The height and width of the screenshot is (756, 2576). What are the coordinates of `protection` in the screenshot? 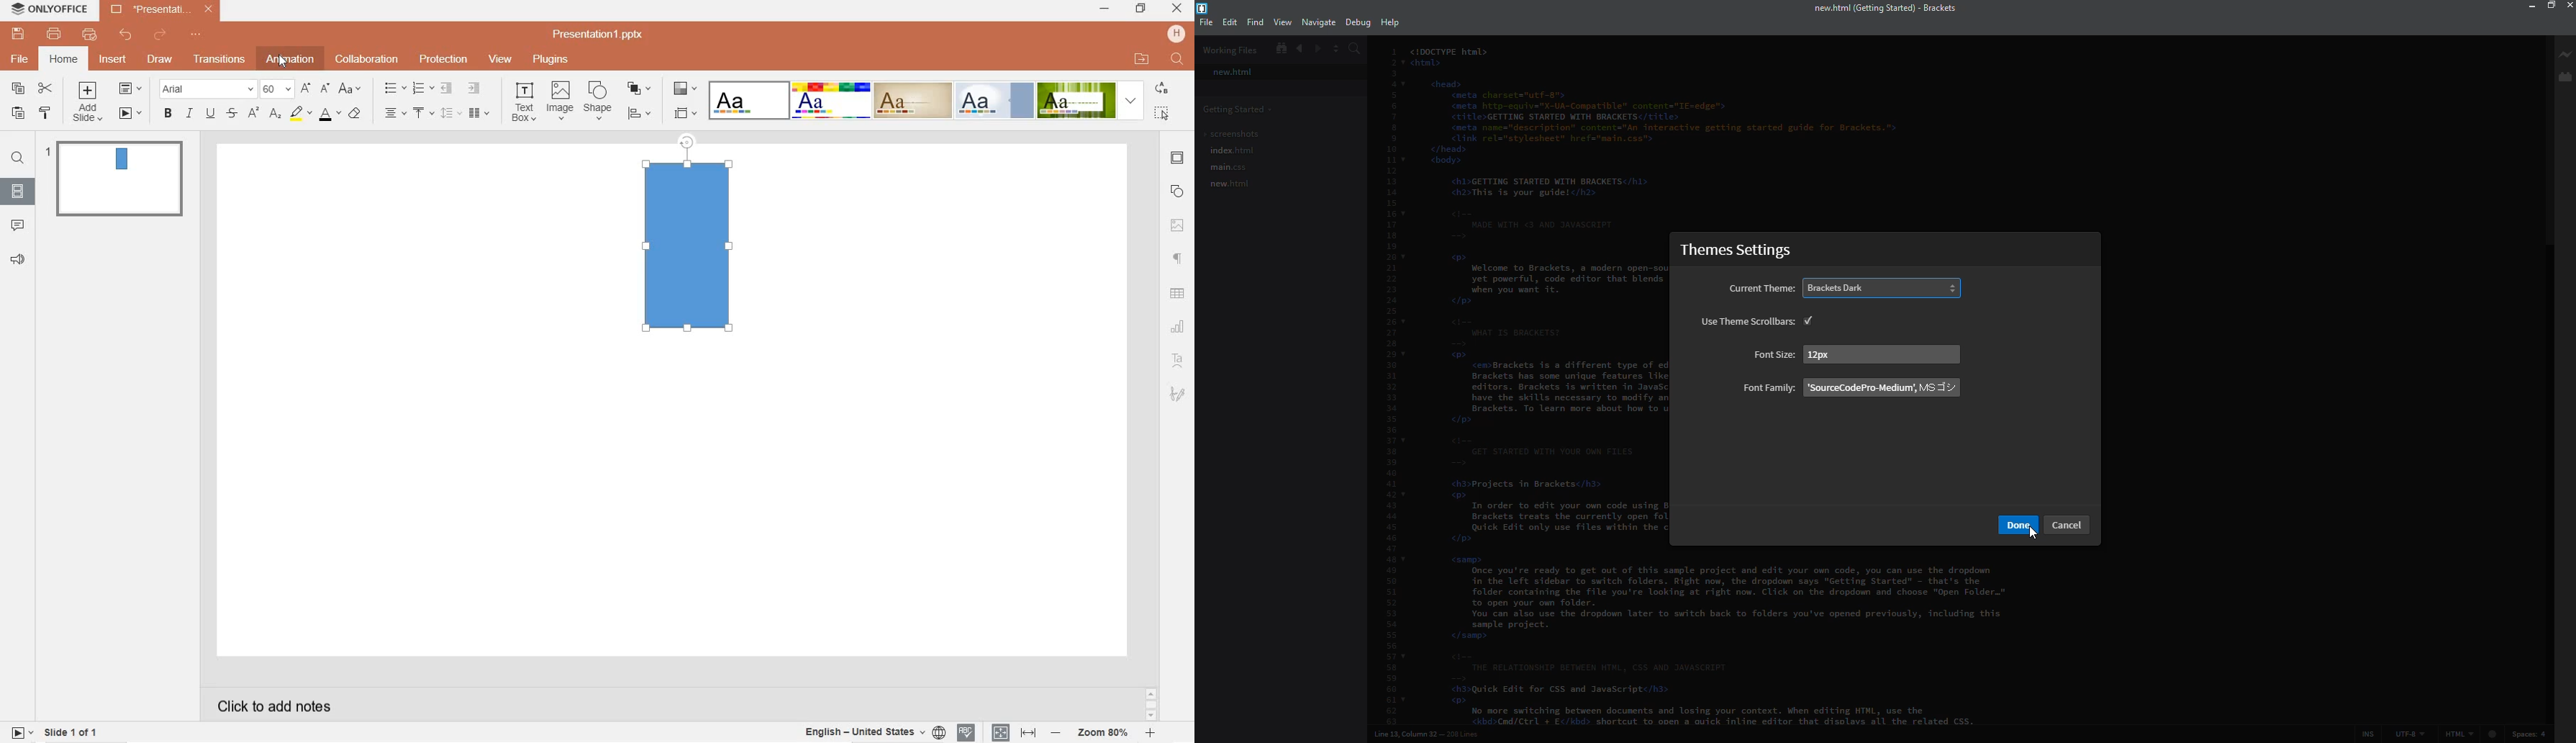 It's located at (443, 60).